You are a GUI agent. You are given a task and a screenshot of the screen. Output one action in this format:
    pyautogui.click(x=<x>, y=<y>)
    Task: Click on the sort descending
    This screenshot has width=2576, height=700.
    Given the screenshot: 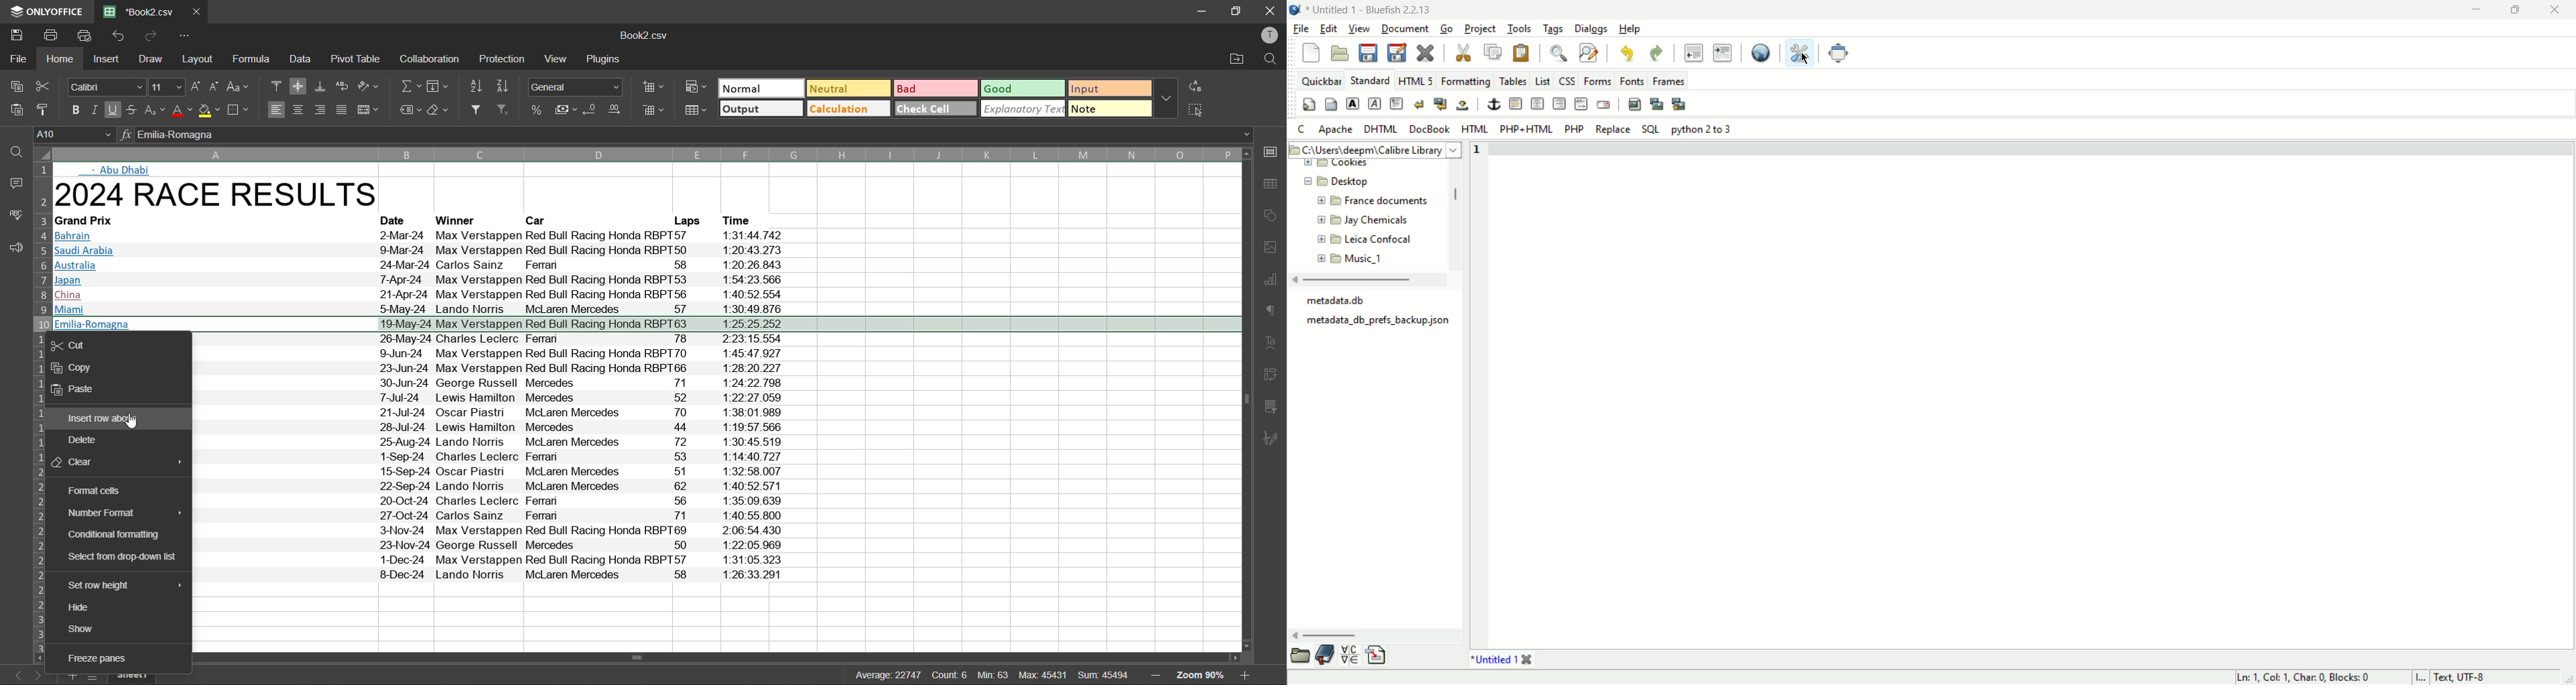 What is the action you would take?
    pyautogui.click(x=503, y=86)
    